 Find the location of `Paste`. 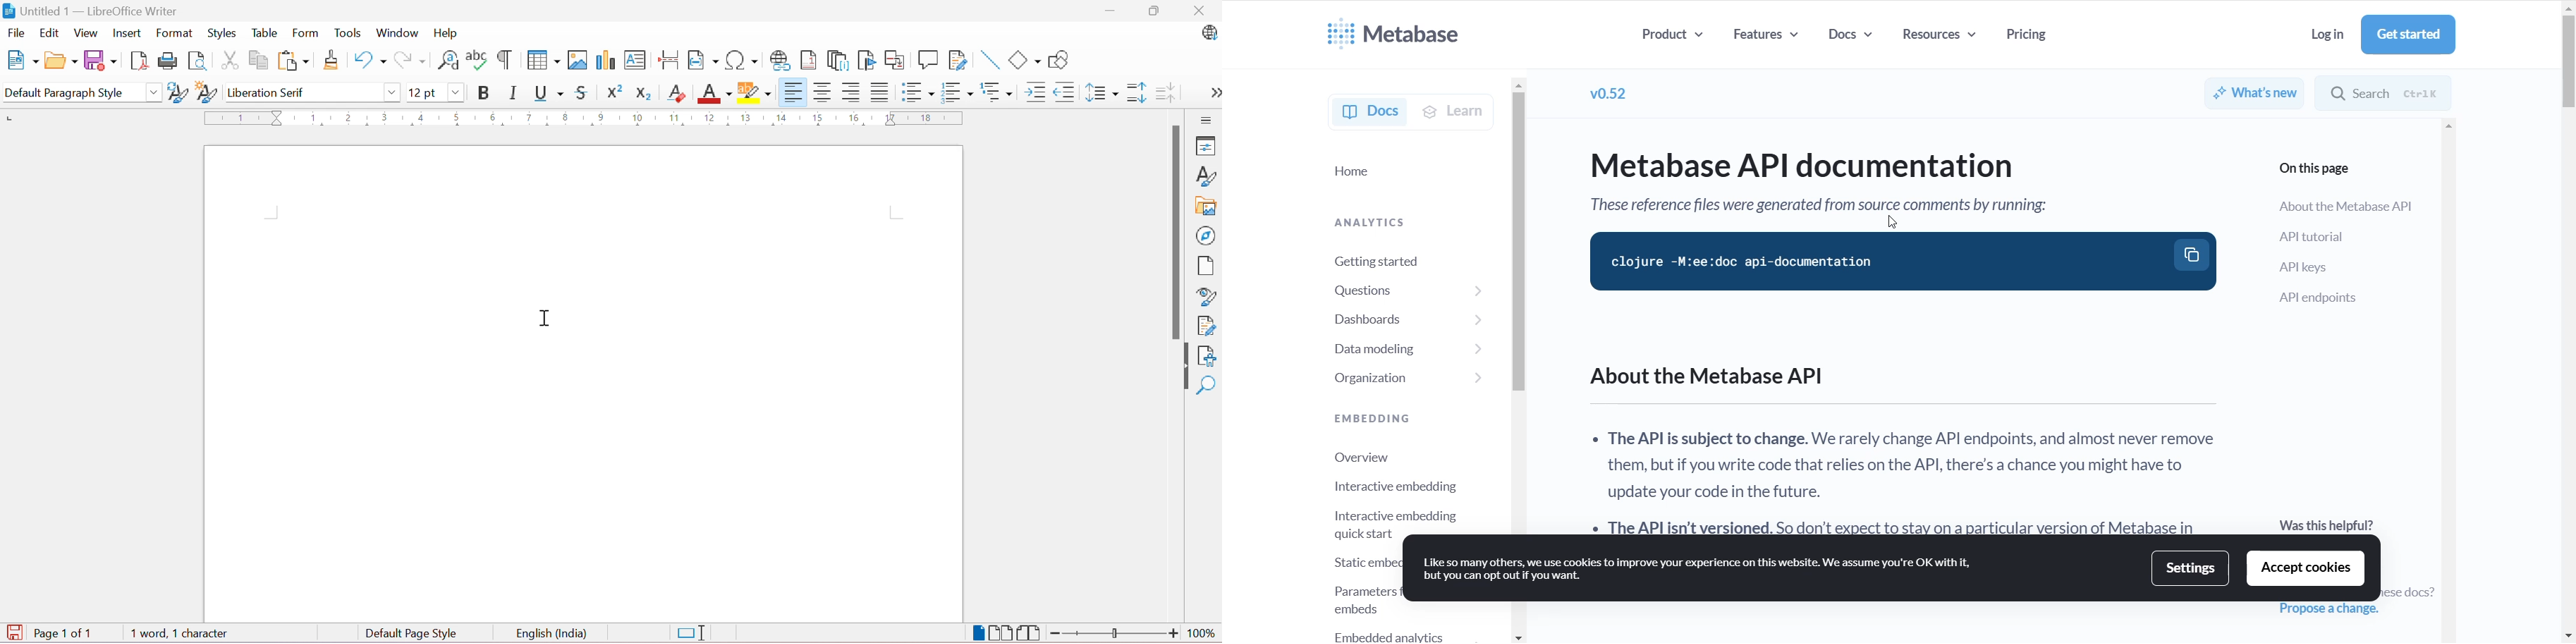

Paste is located at coordinates (292, 60).